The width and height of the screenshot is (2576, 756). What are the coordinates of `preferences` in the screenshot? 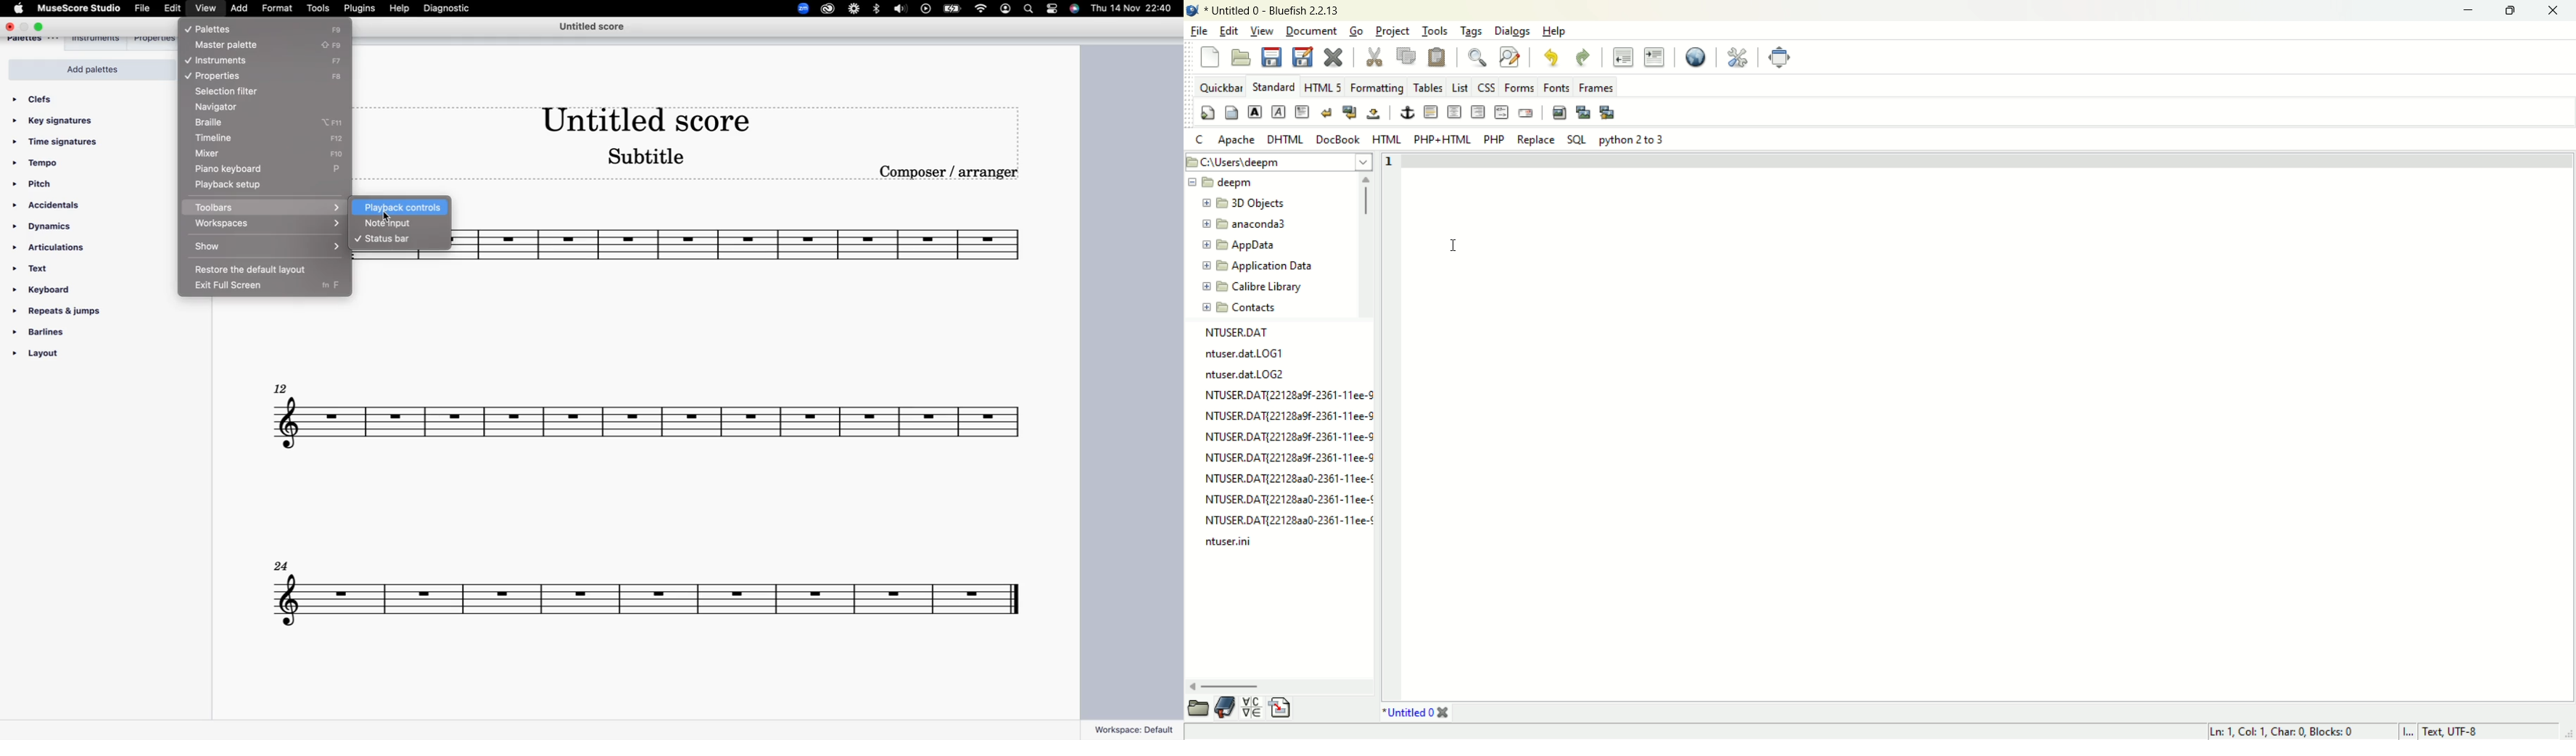 It's located at (1736, 57).